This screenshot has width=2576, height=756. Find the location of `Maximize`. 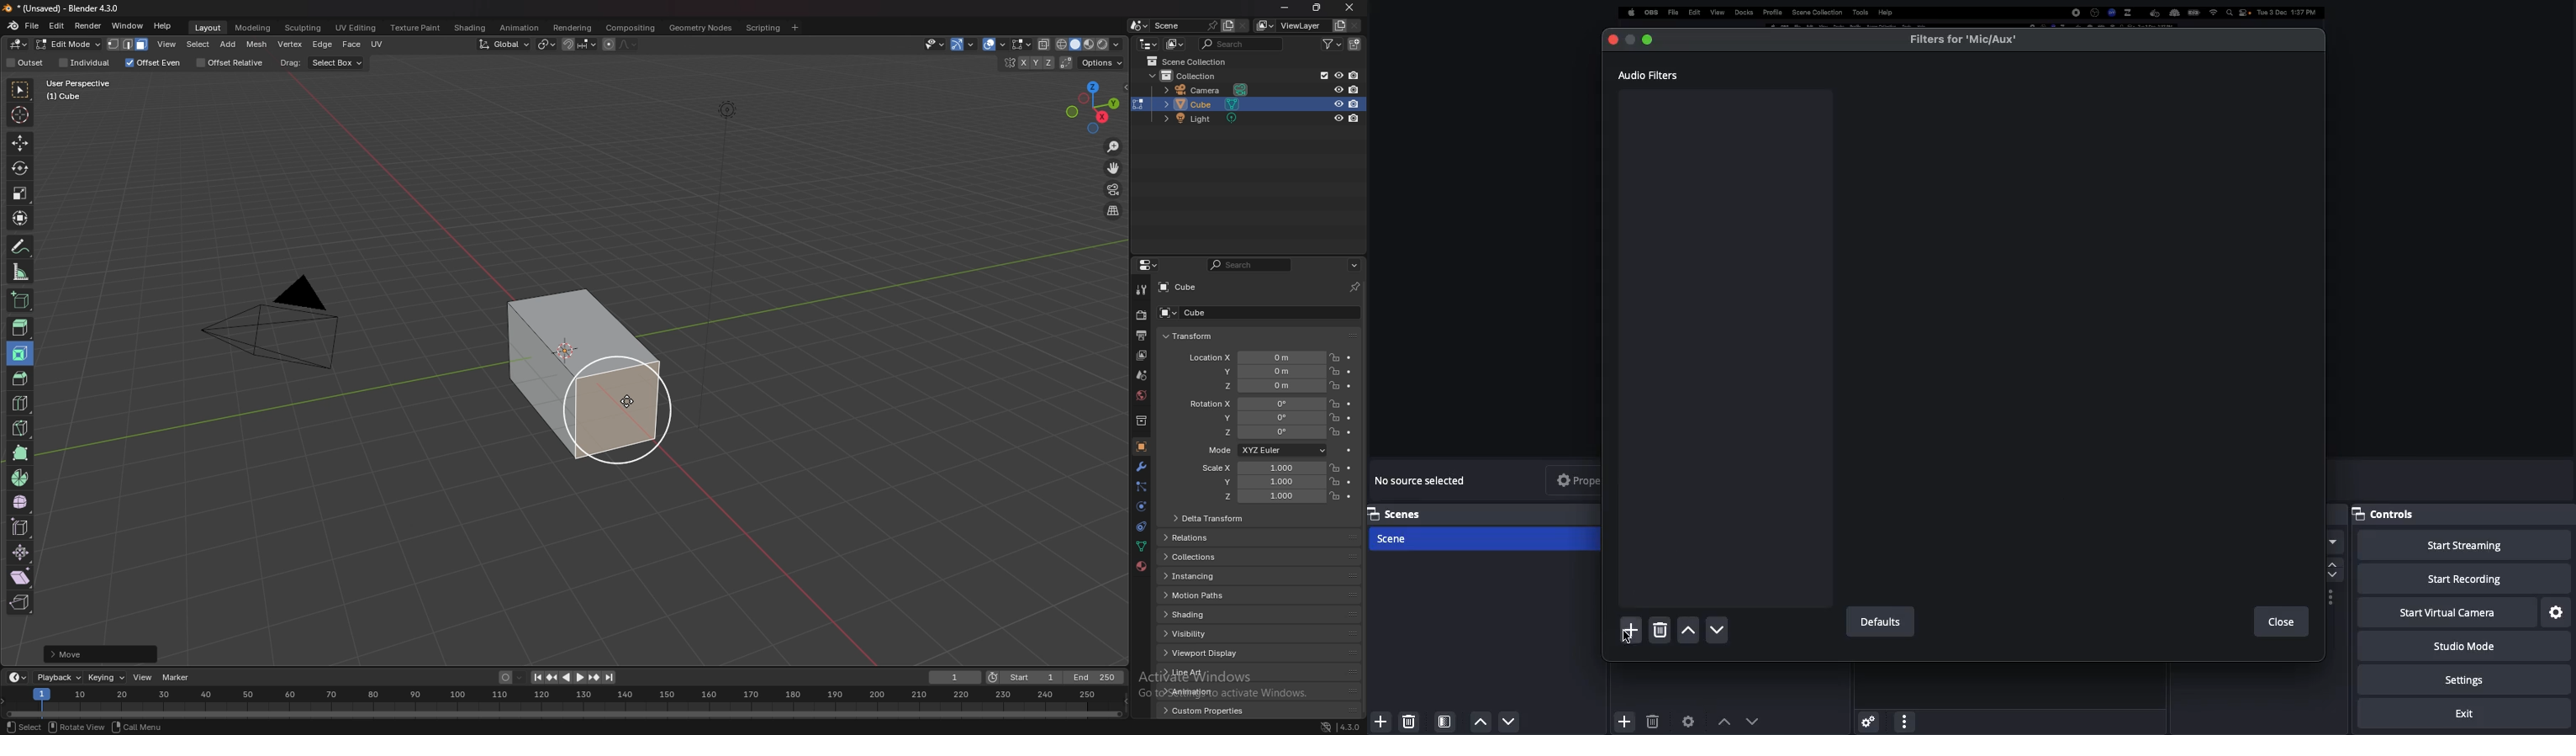

Maximize is located at coordinates (1653, 38).